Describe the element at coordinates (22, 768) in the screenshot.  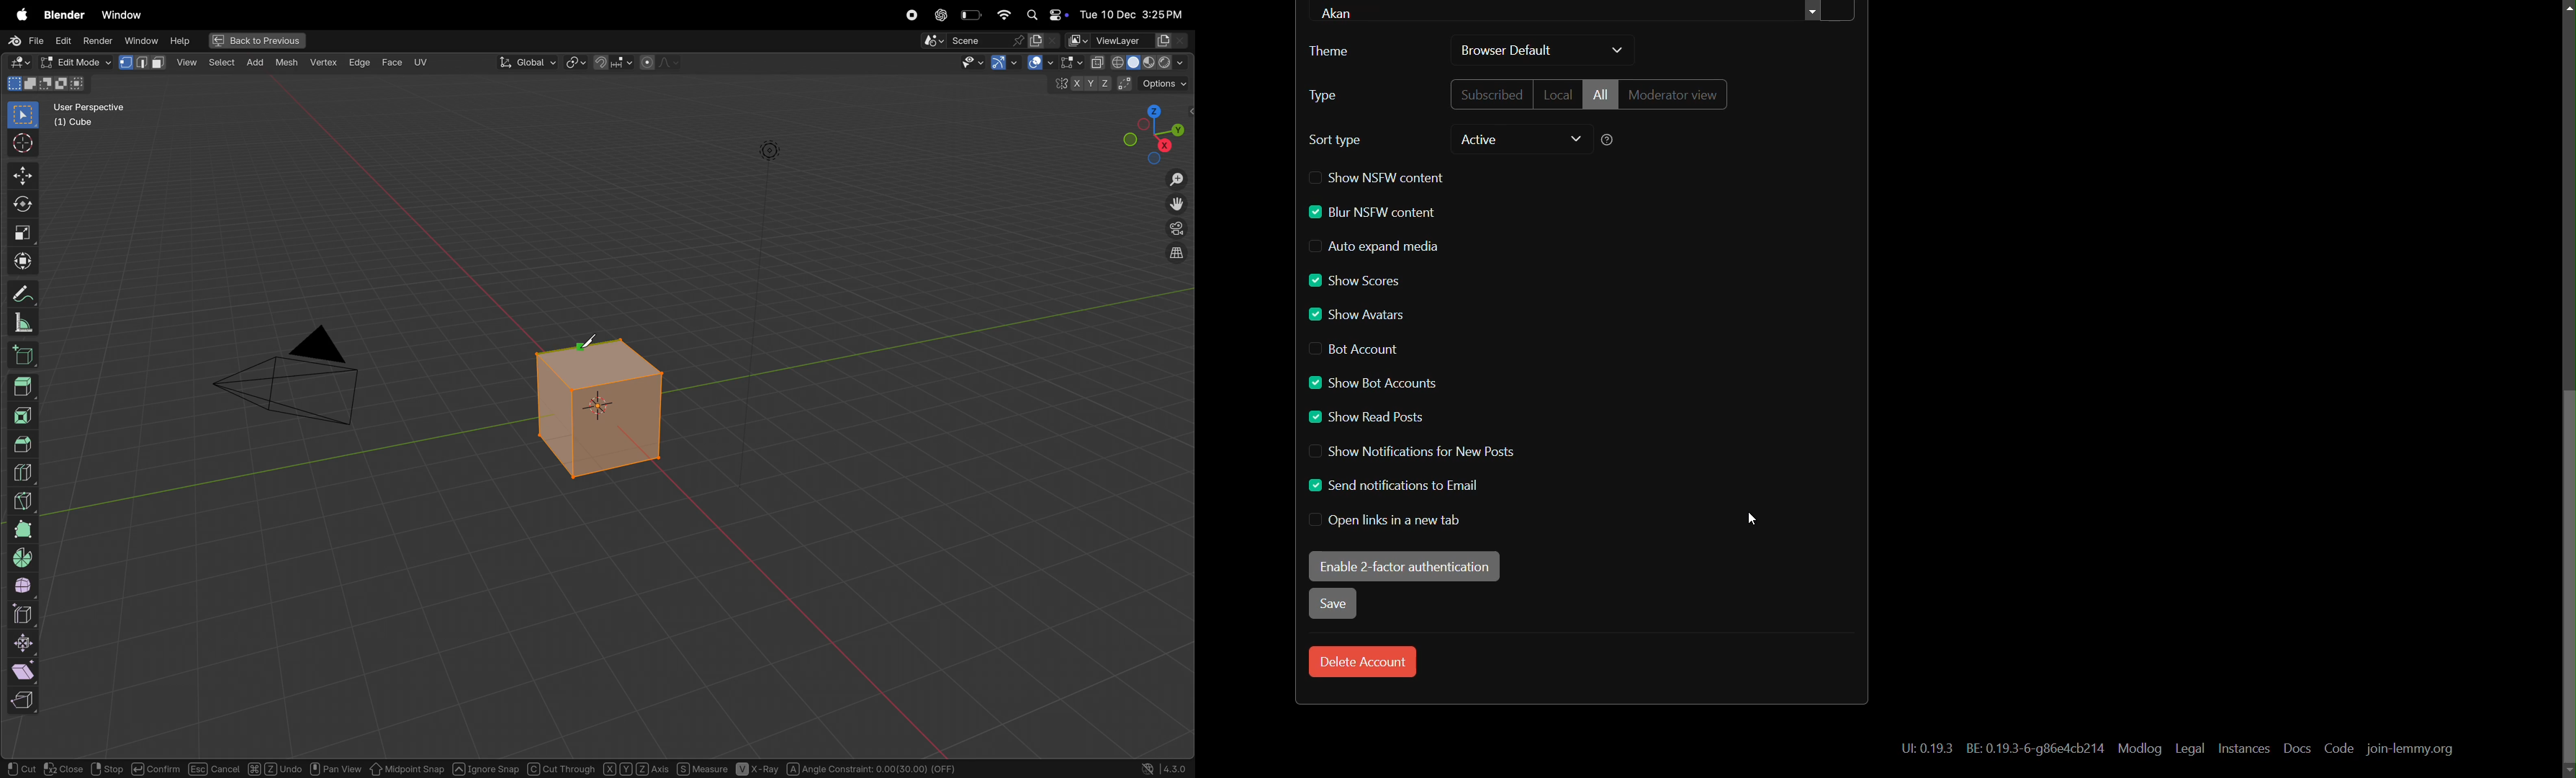
I see `Cut` at that location.